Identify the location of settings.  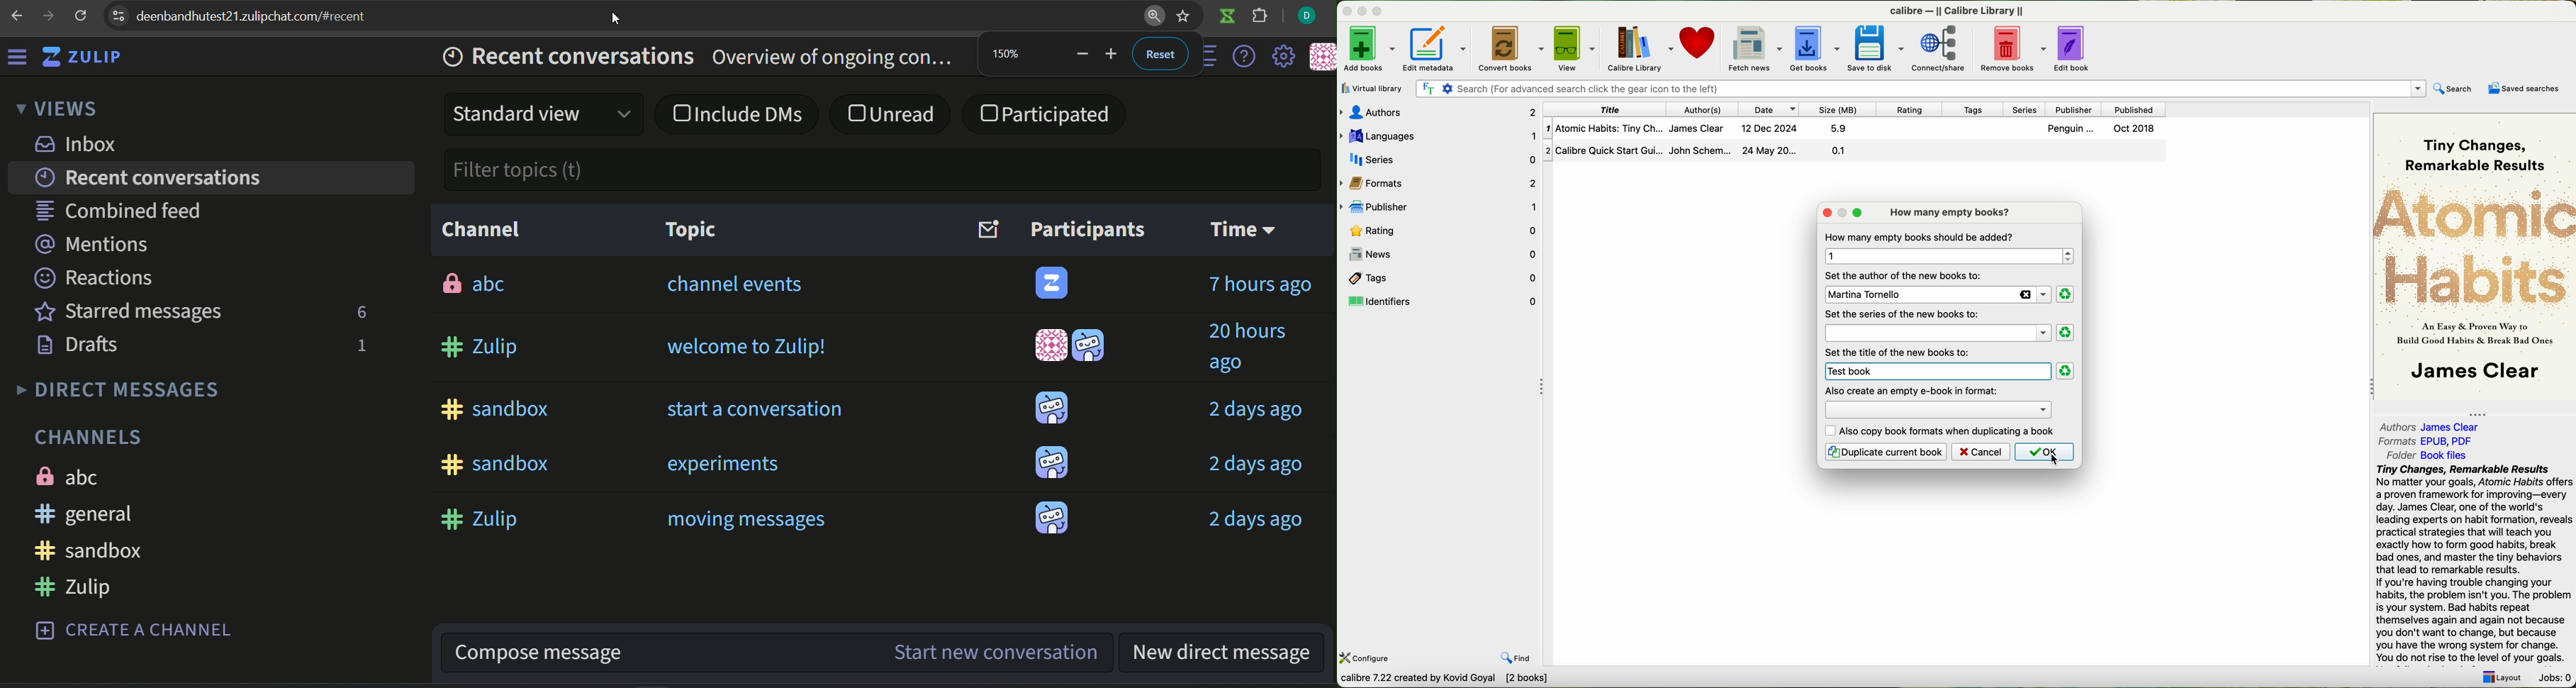
(1285, 56).